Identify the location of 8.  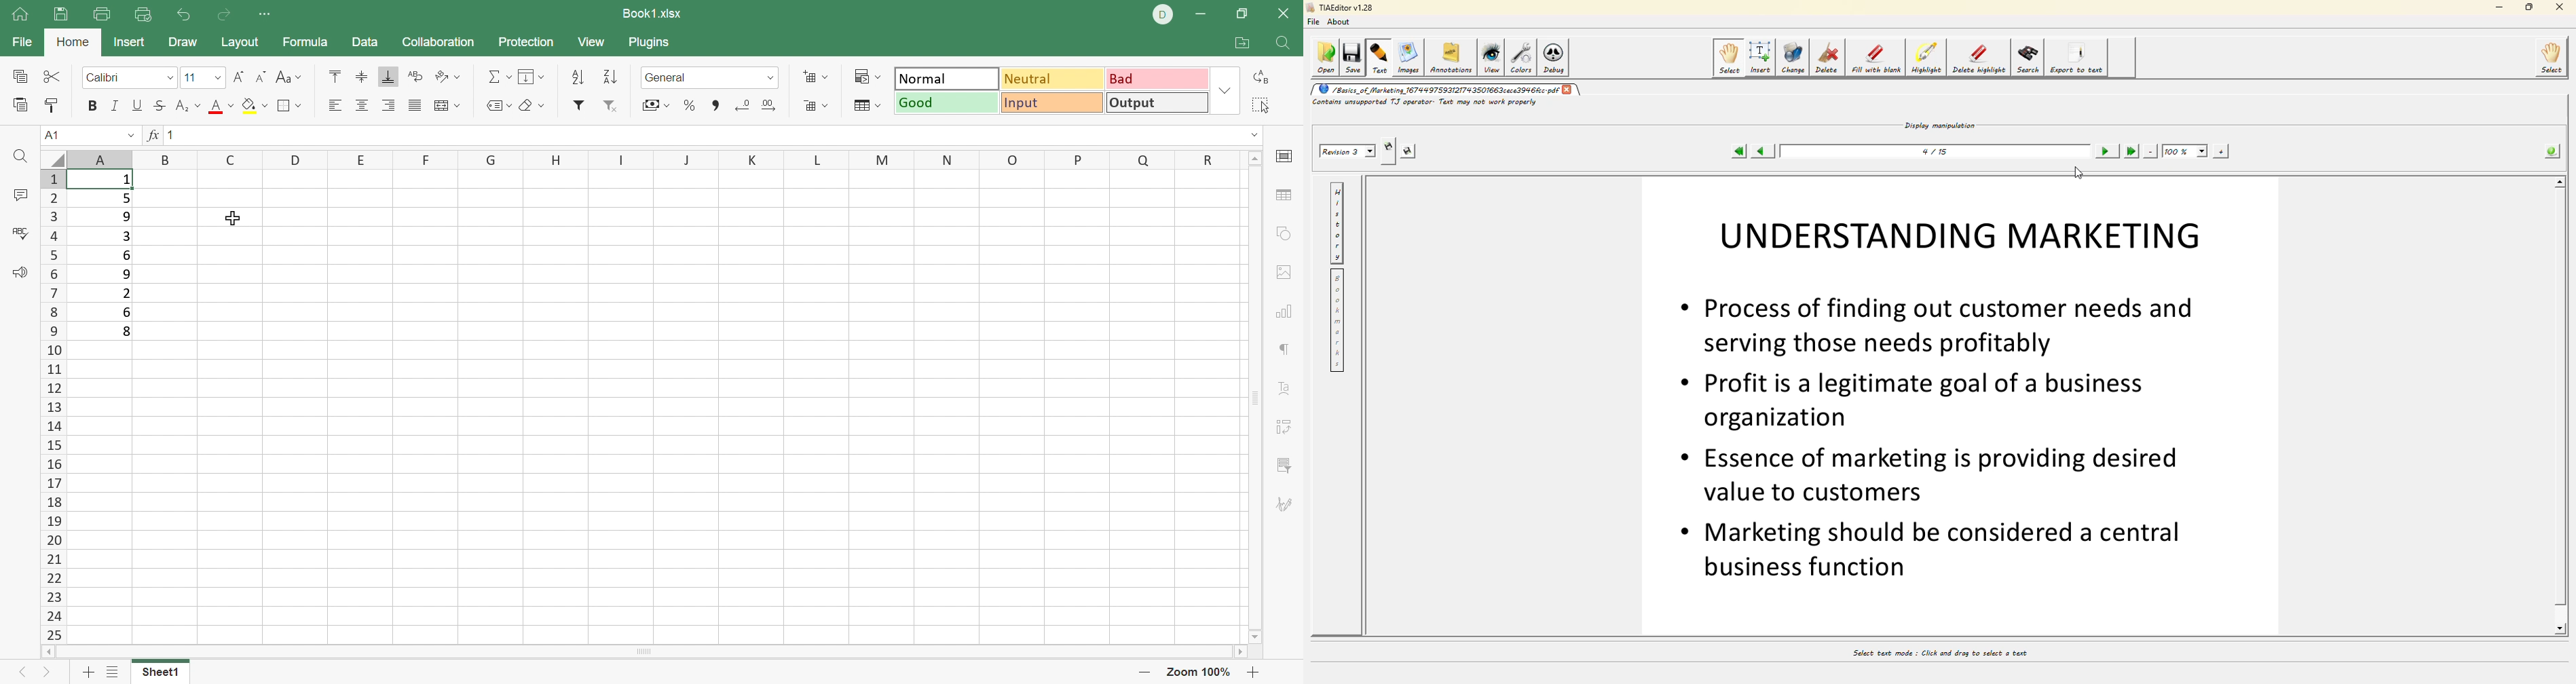
(129, 332).